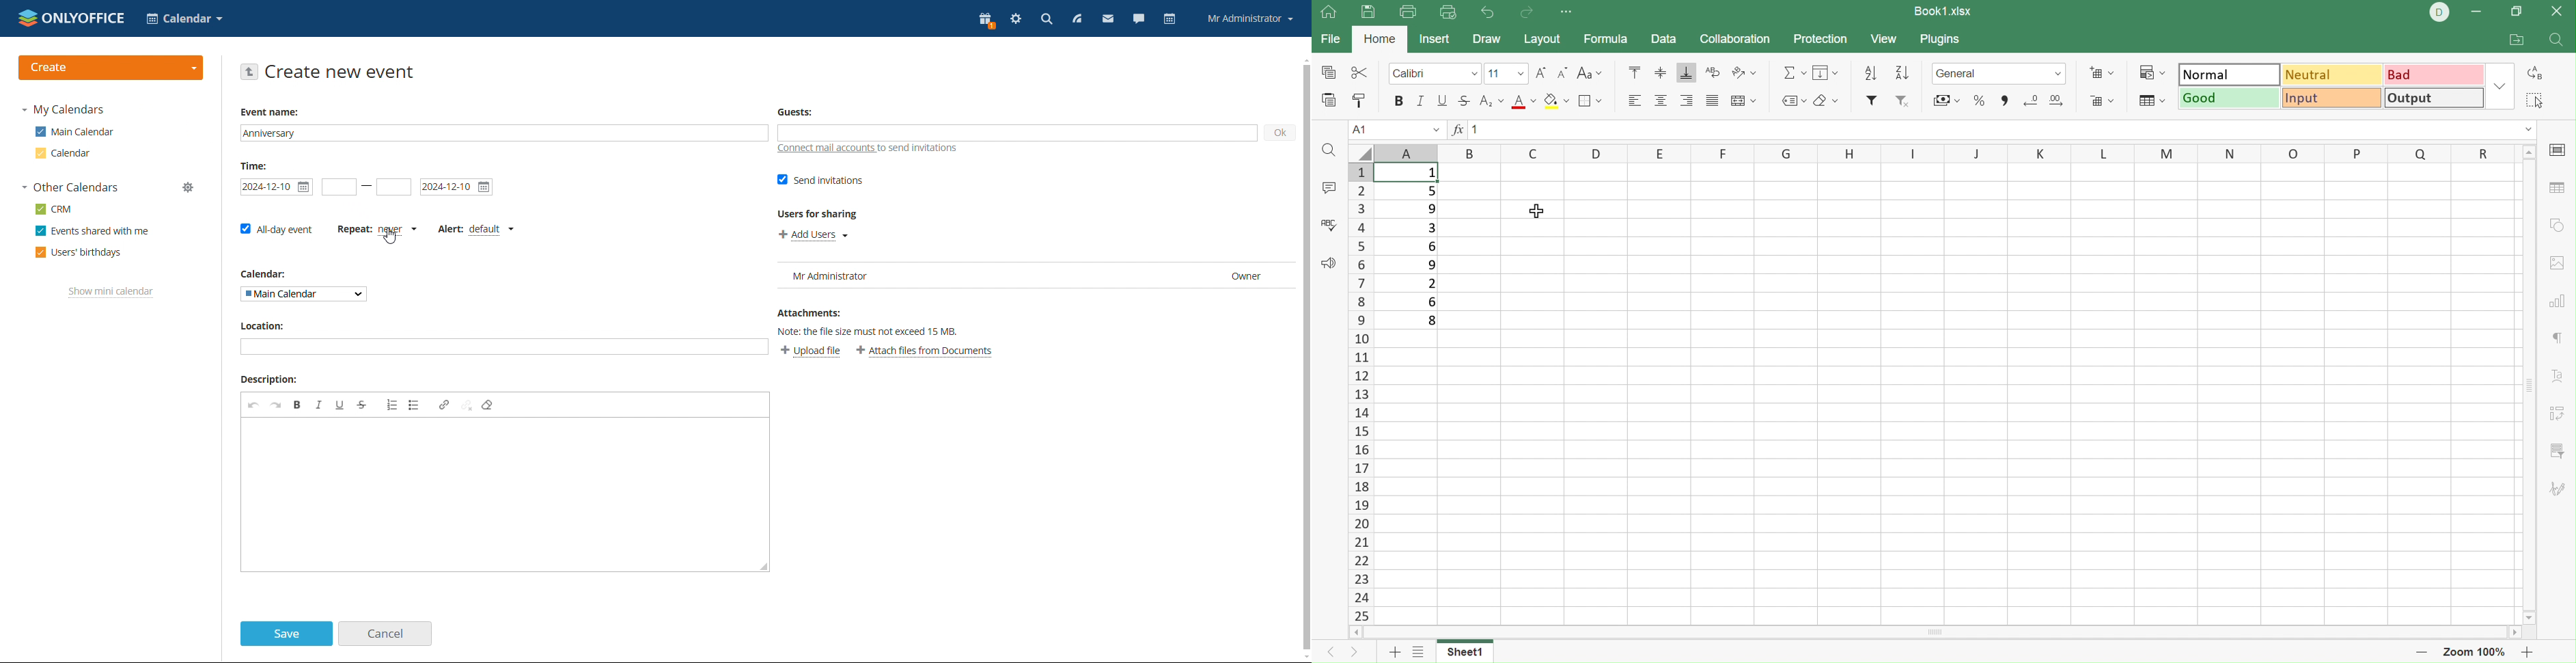 This screenshot has height=672, width=2576. I want to click on resize box, so click(764, 565).